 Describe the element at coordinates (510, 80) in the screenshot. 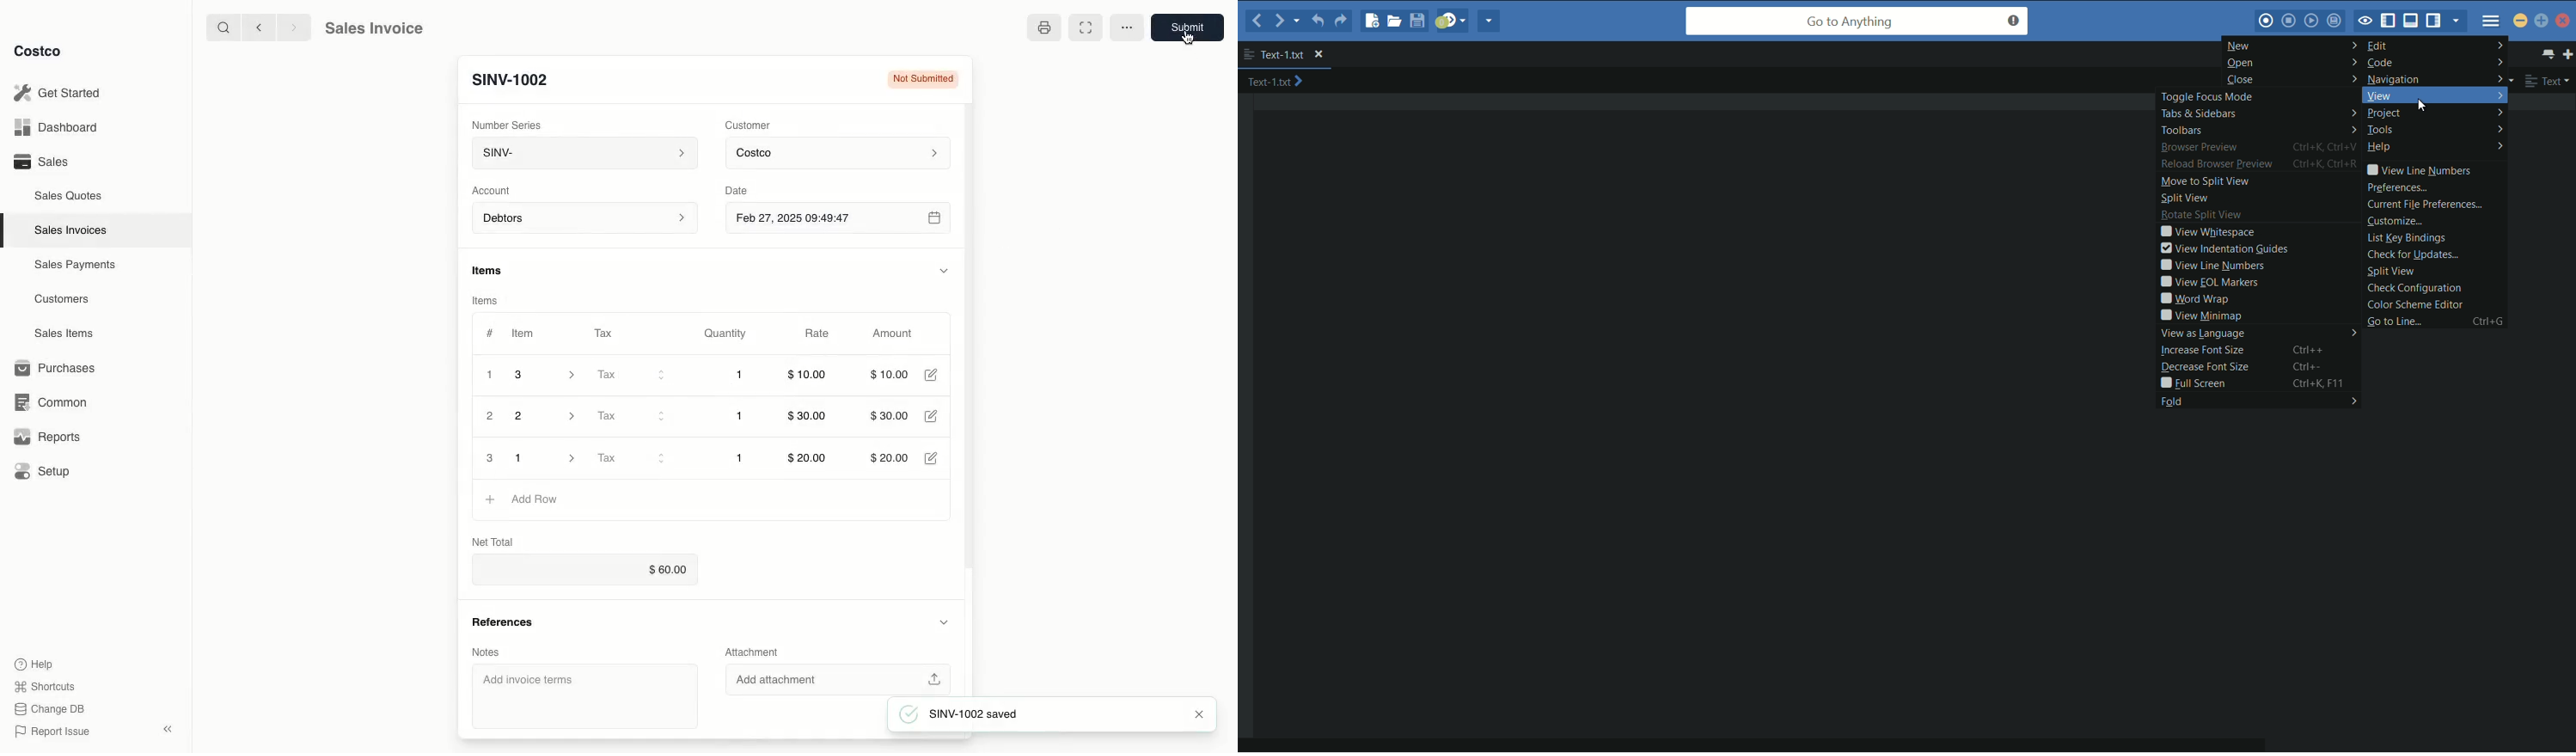

I see `New Entry` at that location.